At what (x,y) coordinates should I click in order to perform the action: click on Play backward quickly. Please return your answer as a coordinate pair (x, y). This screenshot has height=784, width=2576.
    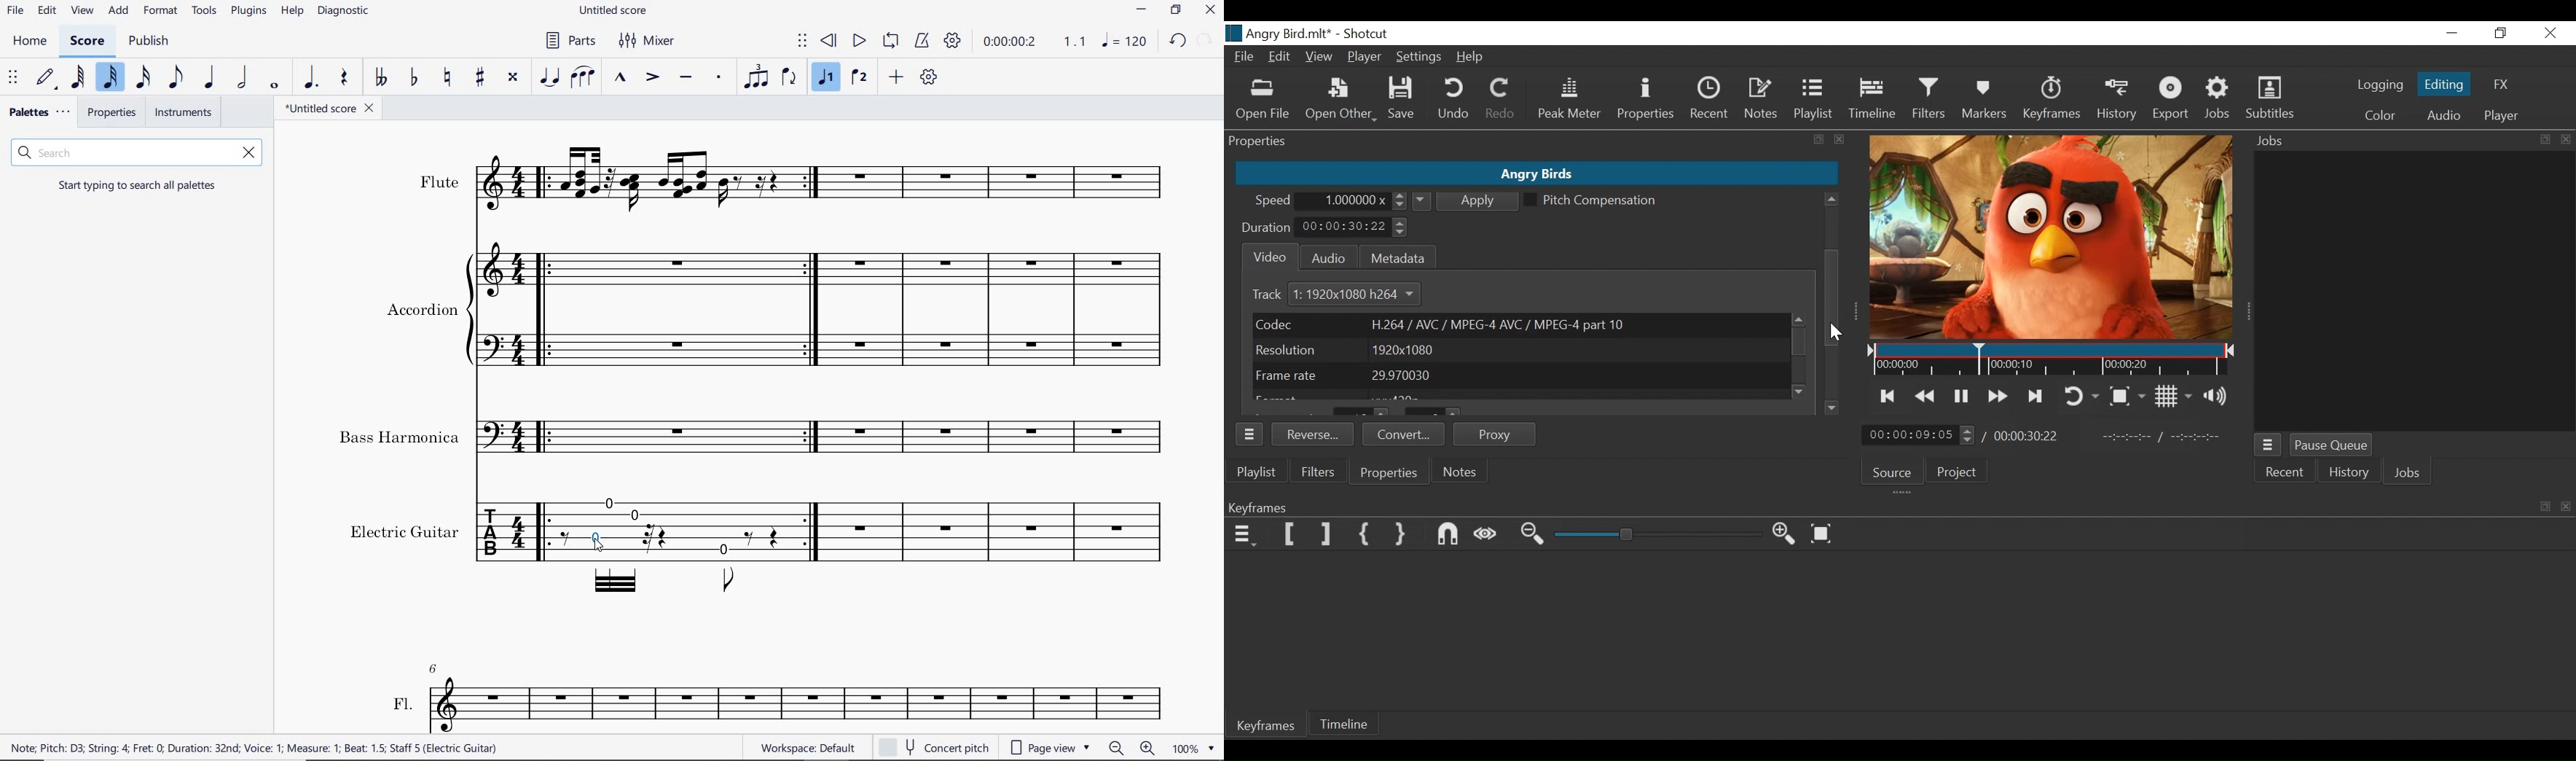
    Looking at the image, I should click on (1925, 396).